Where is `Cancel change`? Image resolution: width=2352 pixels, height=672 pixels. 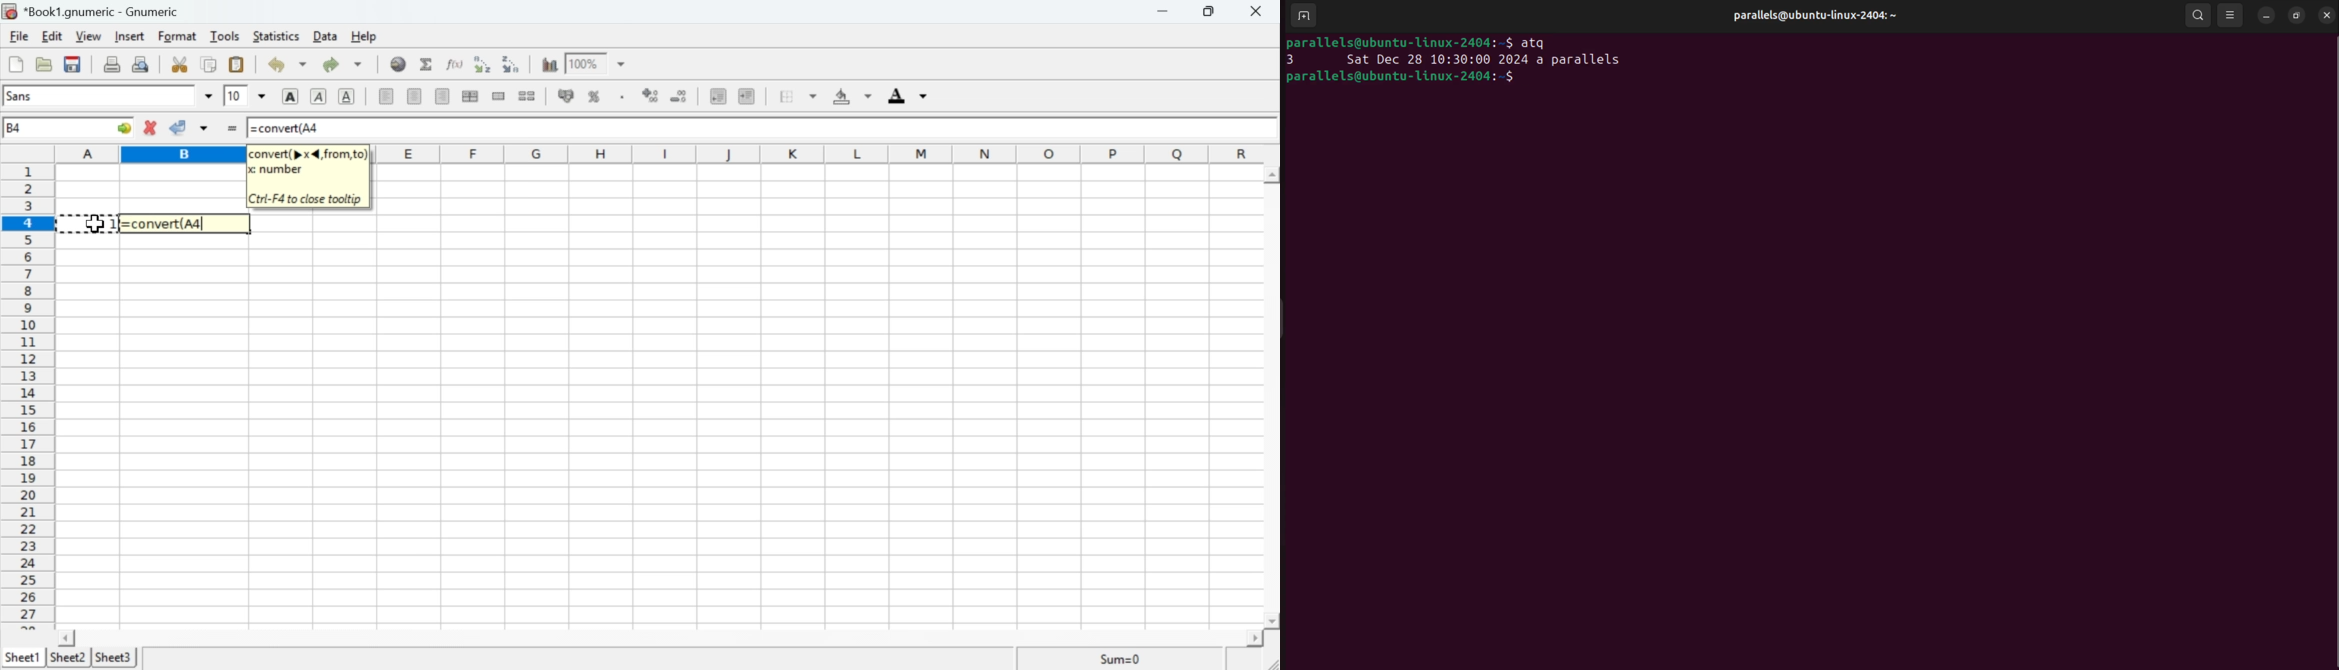
Cancel change is located at coordinates (148, 129).